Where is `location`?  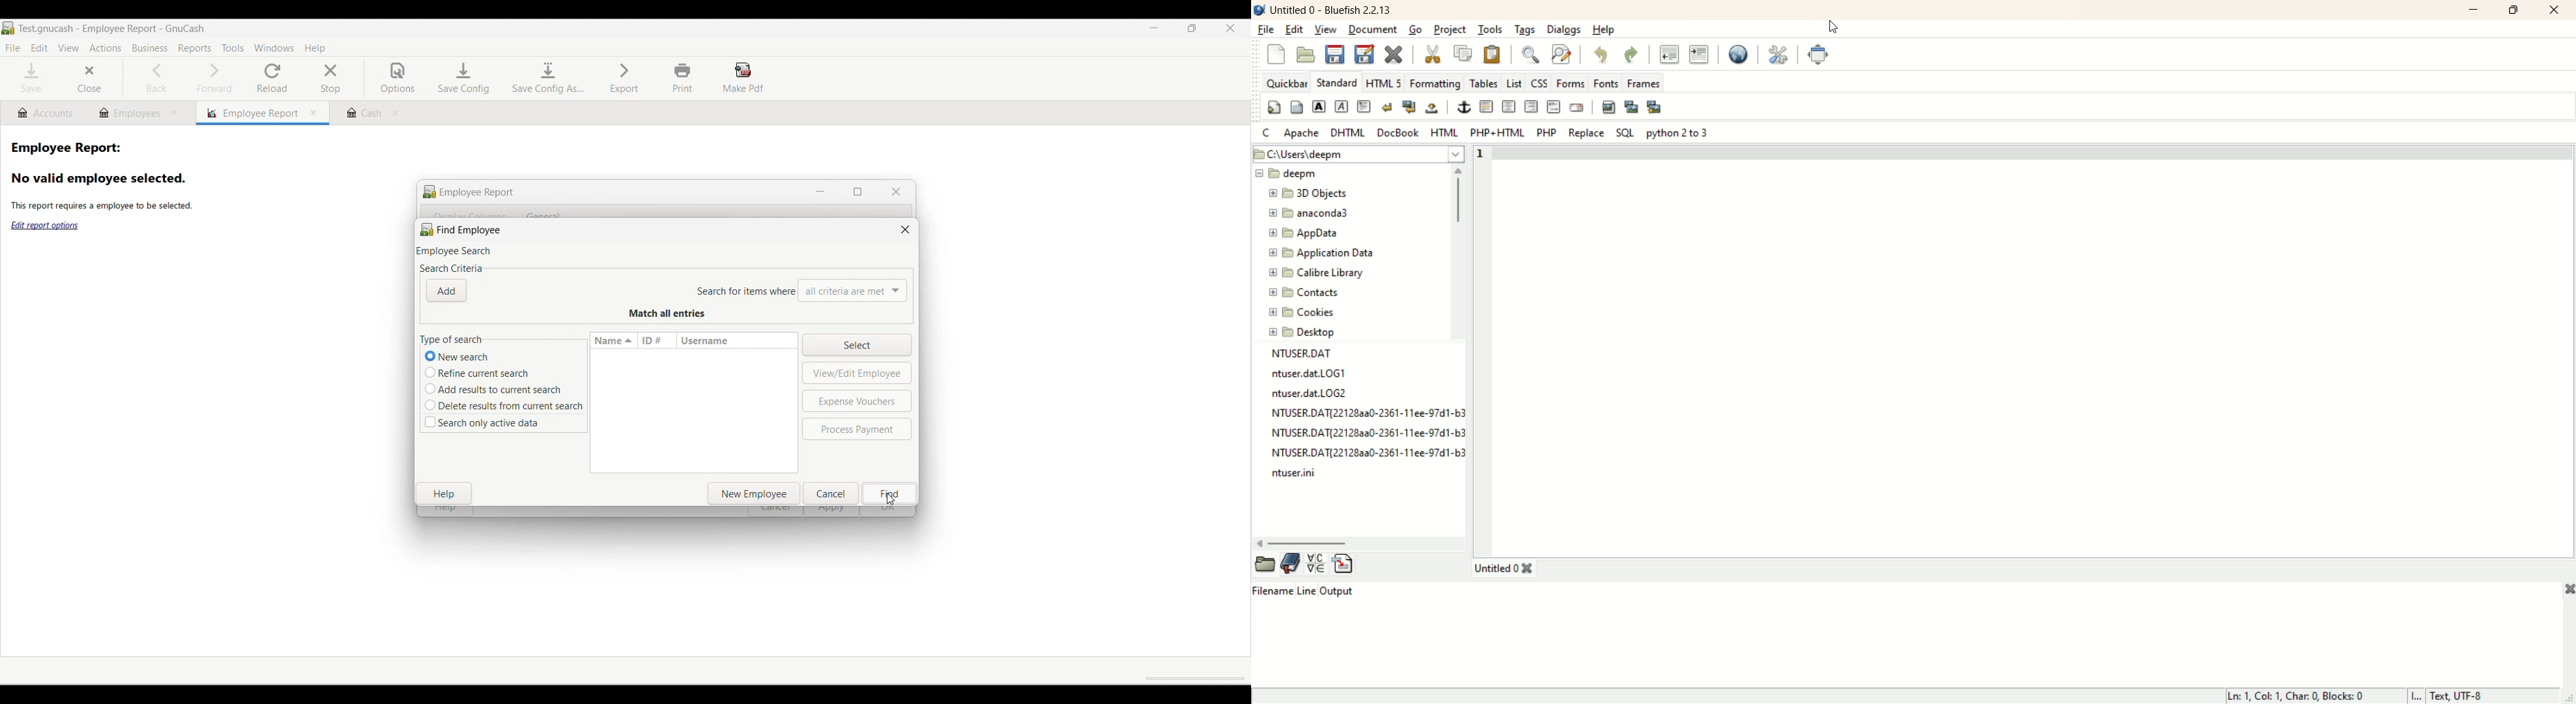 location is located at coordinates (1358, 154).